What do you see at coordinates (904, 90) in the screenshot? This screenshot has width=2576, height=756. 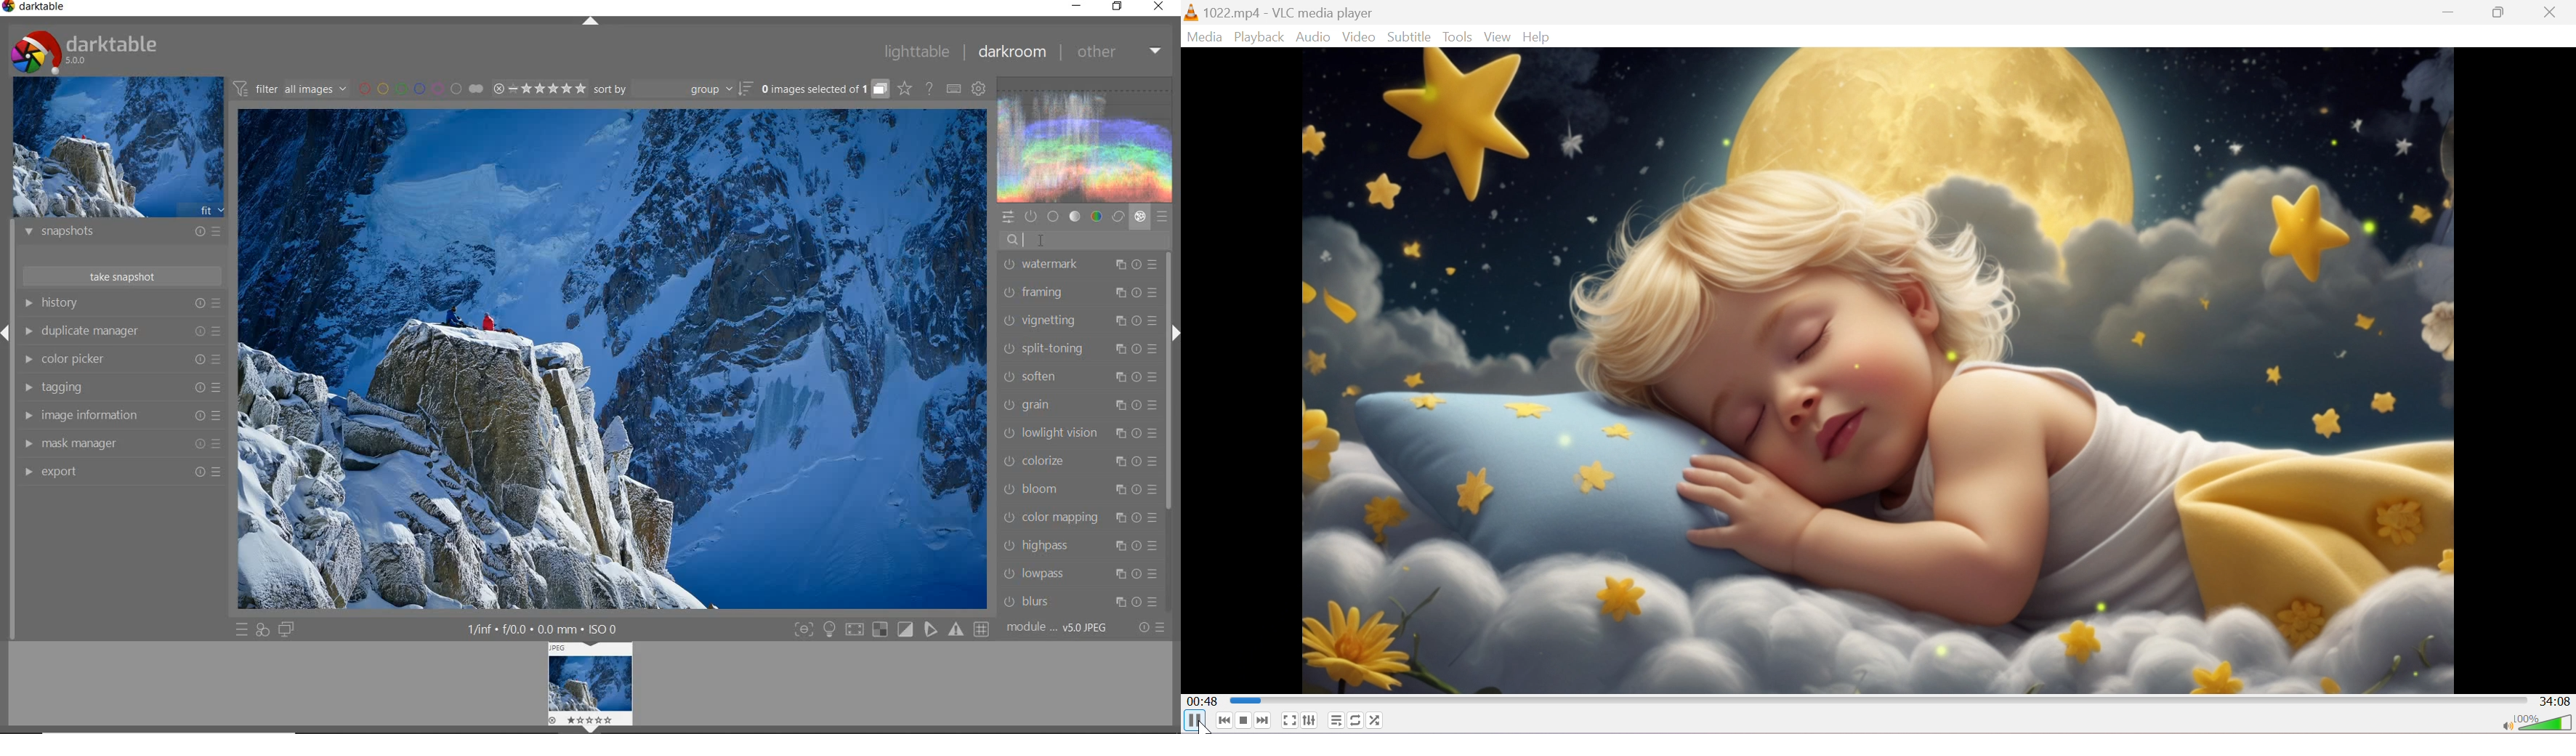 I see `click to change overlays on thumbnails` at bounding box center [904, 90].